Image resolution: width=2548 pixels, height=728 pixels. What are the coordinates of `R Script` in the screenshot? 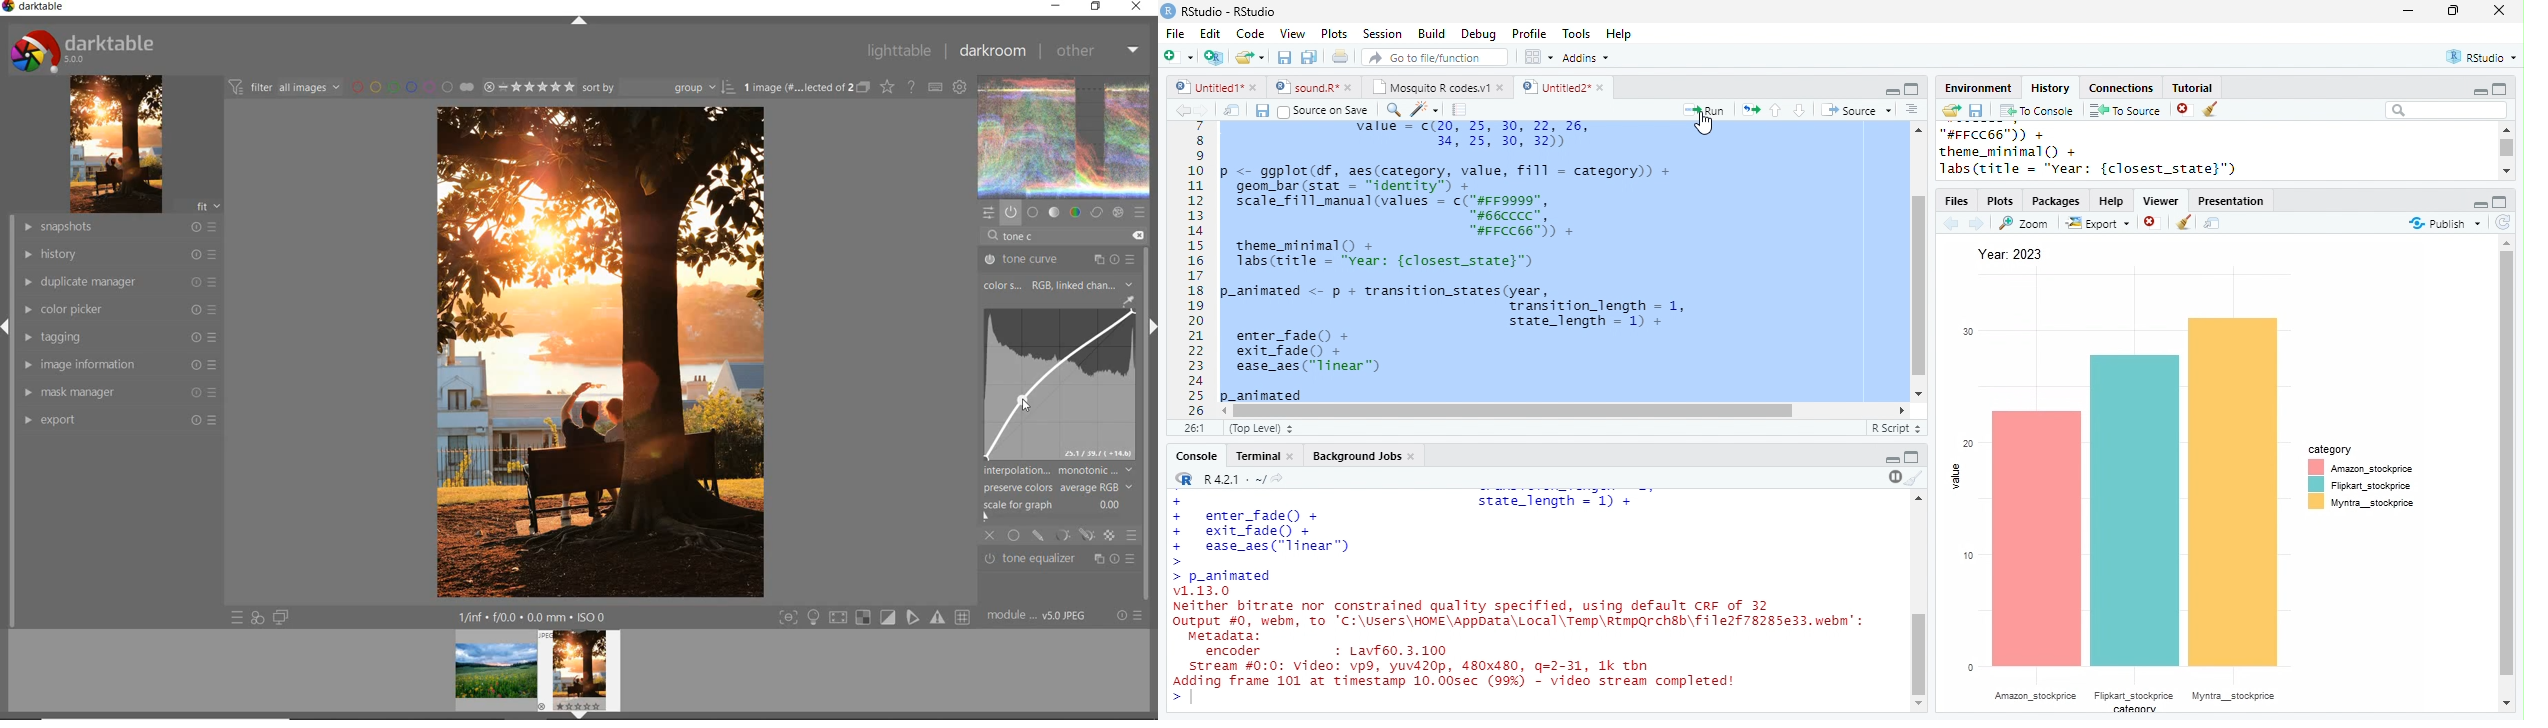 It's located at (1895, 427).